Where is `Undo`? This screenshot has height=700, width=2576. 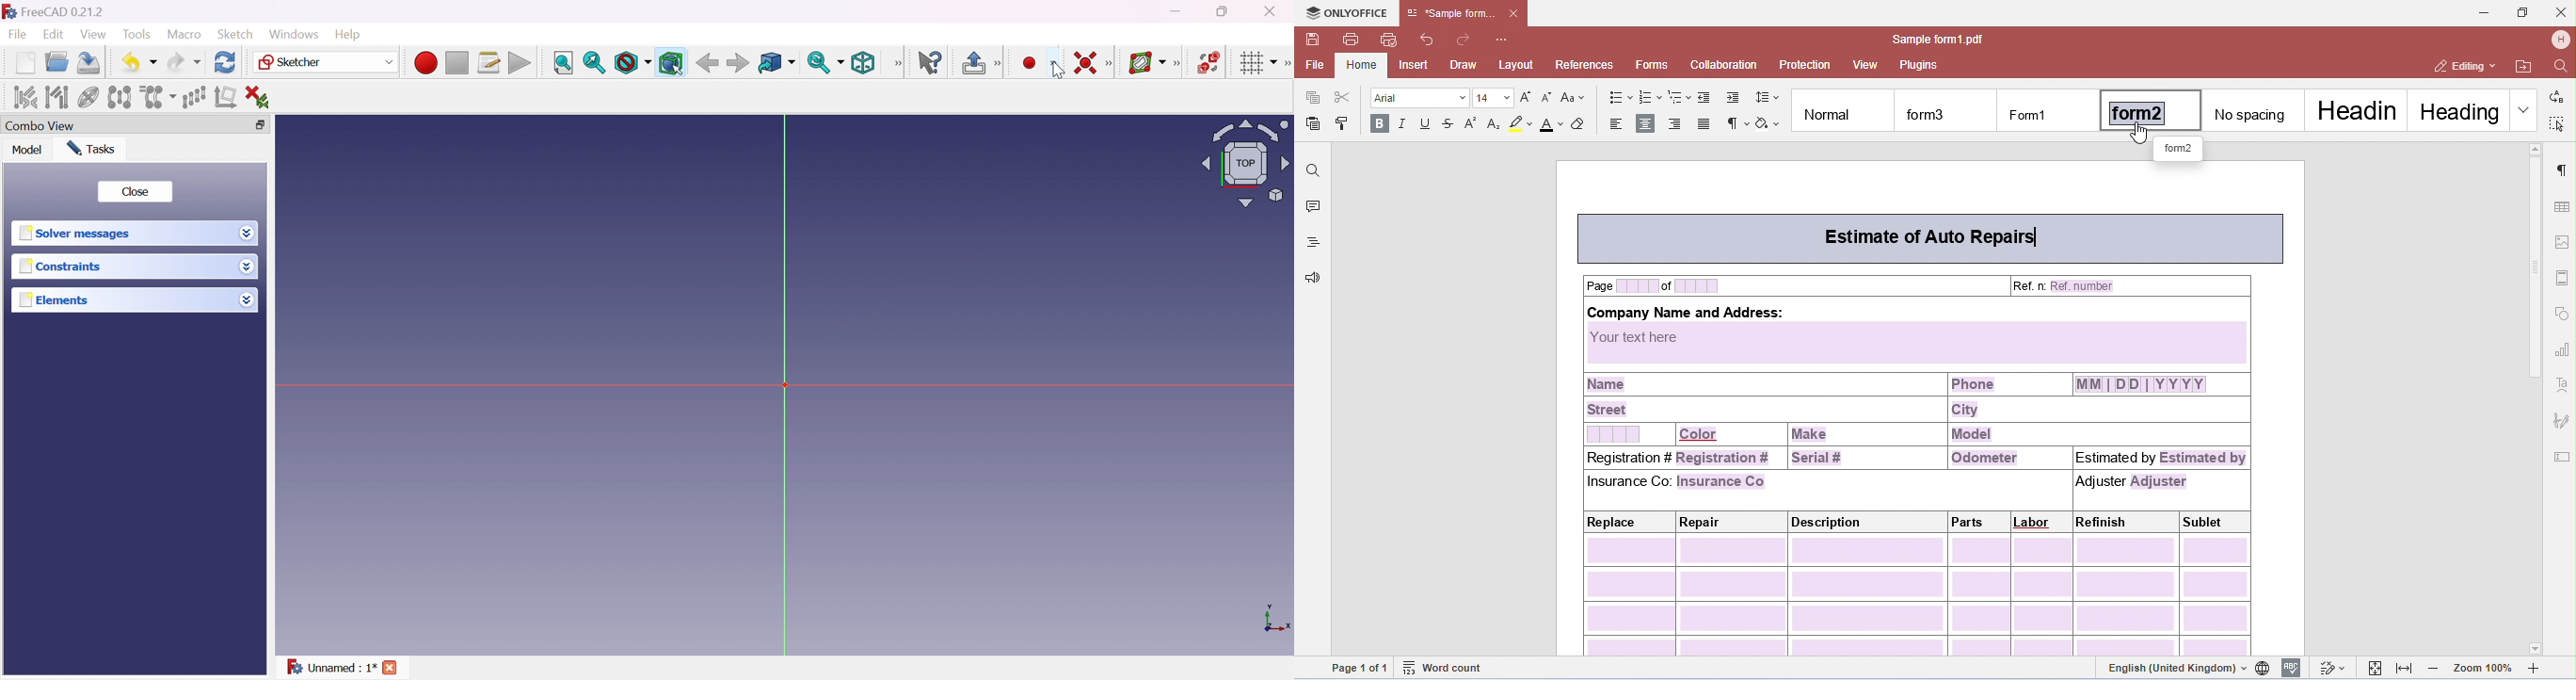 Undo is located at coordinates (139, 63).